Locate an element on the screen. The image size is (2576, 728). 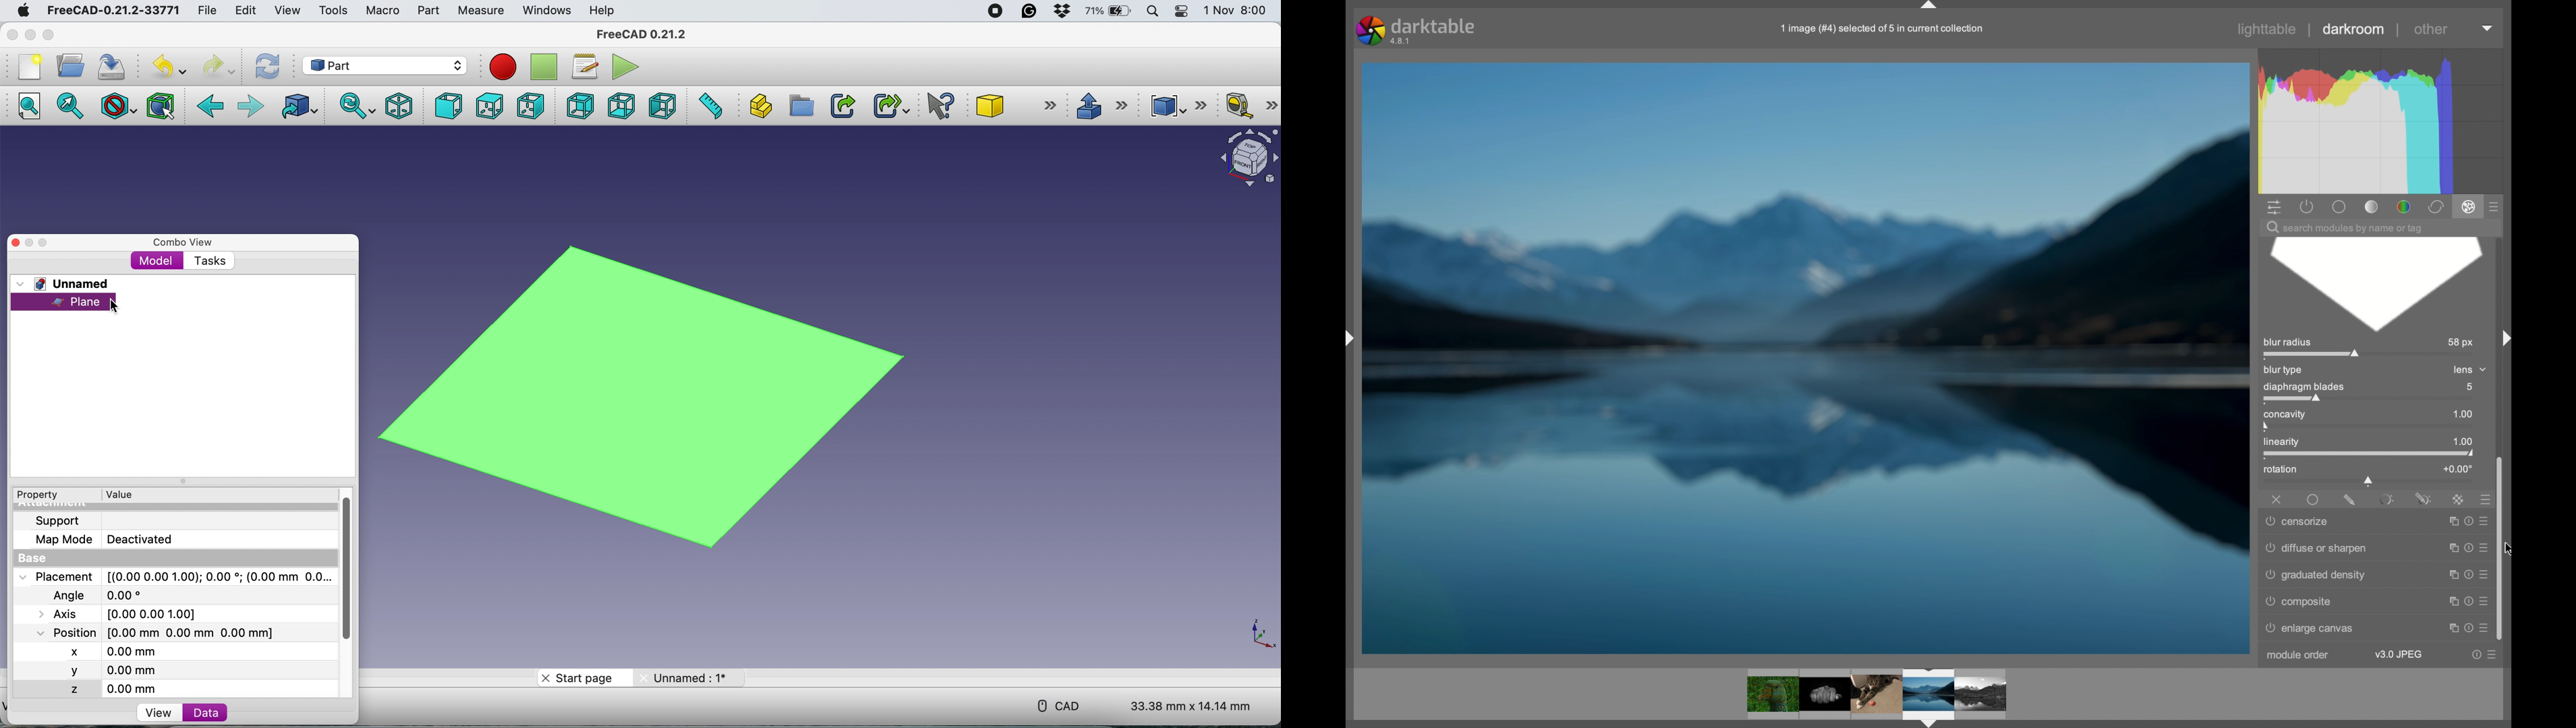
Property is located at coordinates (40, 489).